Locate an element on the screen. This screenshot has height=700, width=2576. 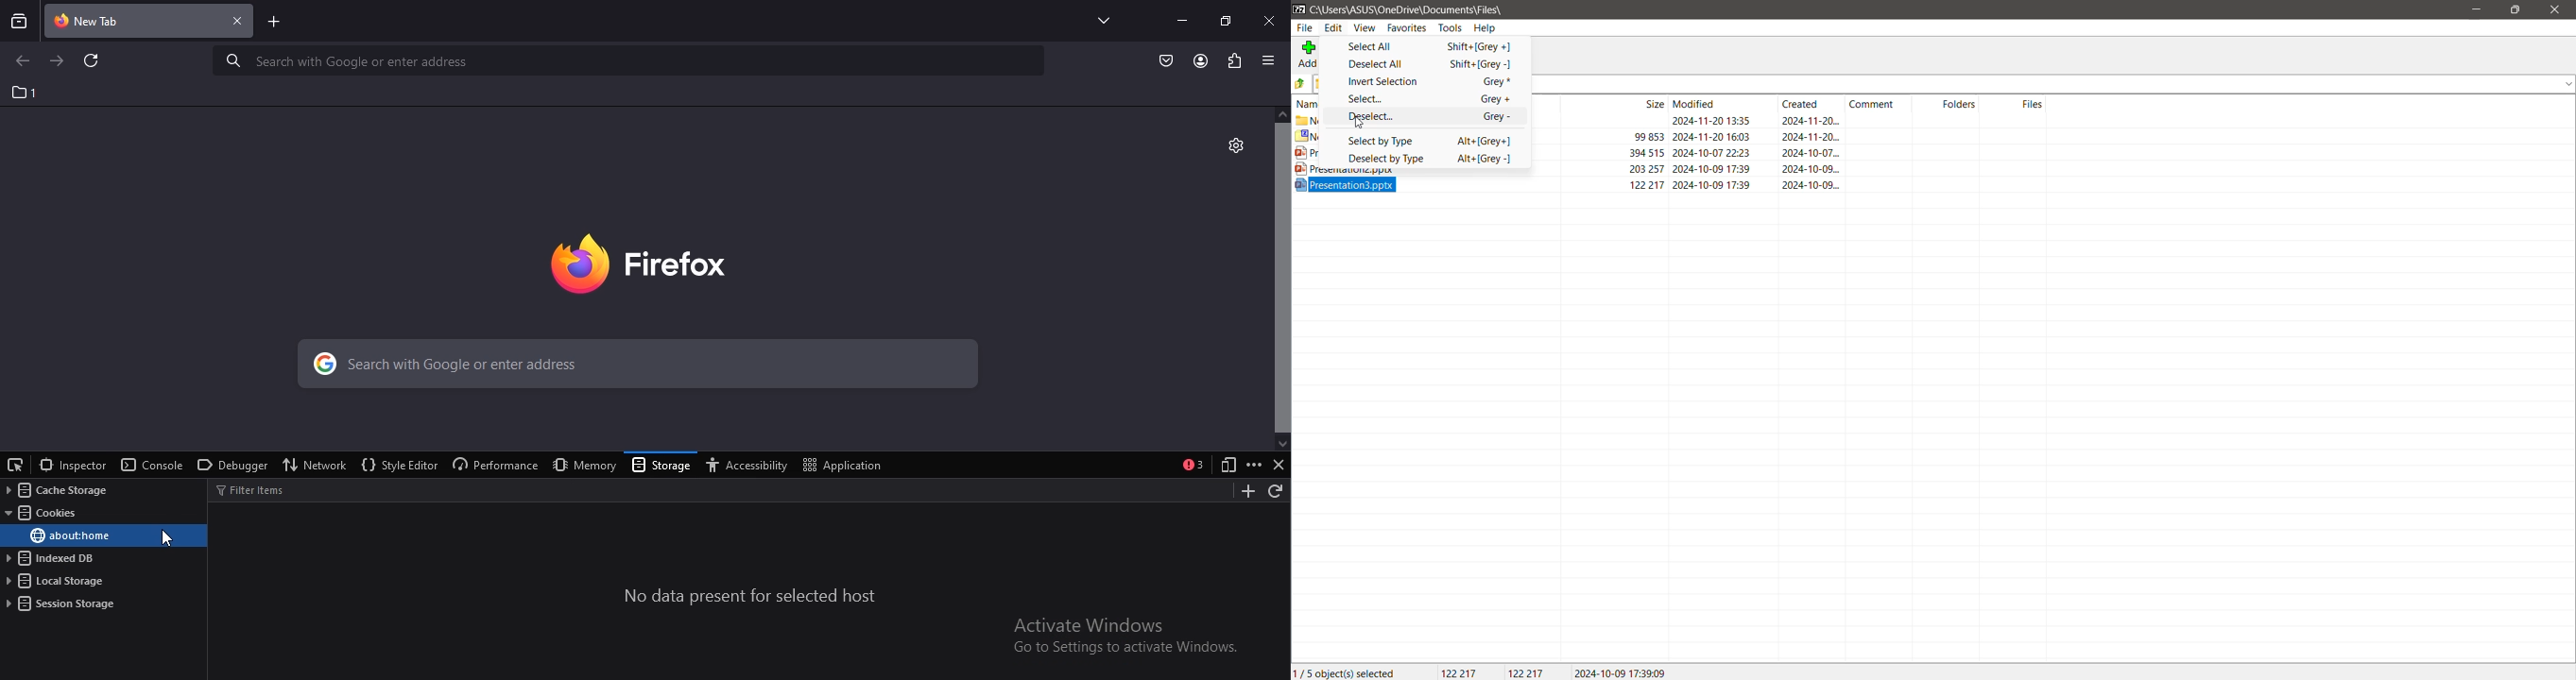
filter items is located at coordinates (261, 489).